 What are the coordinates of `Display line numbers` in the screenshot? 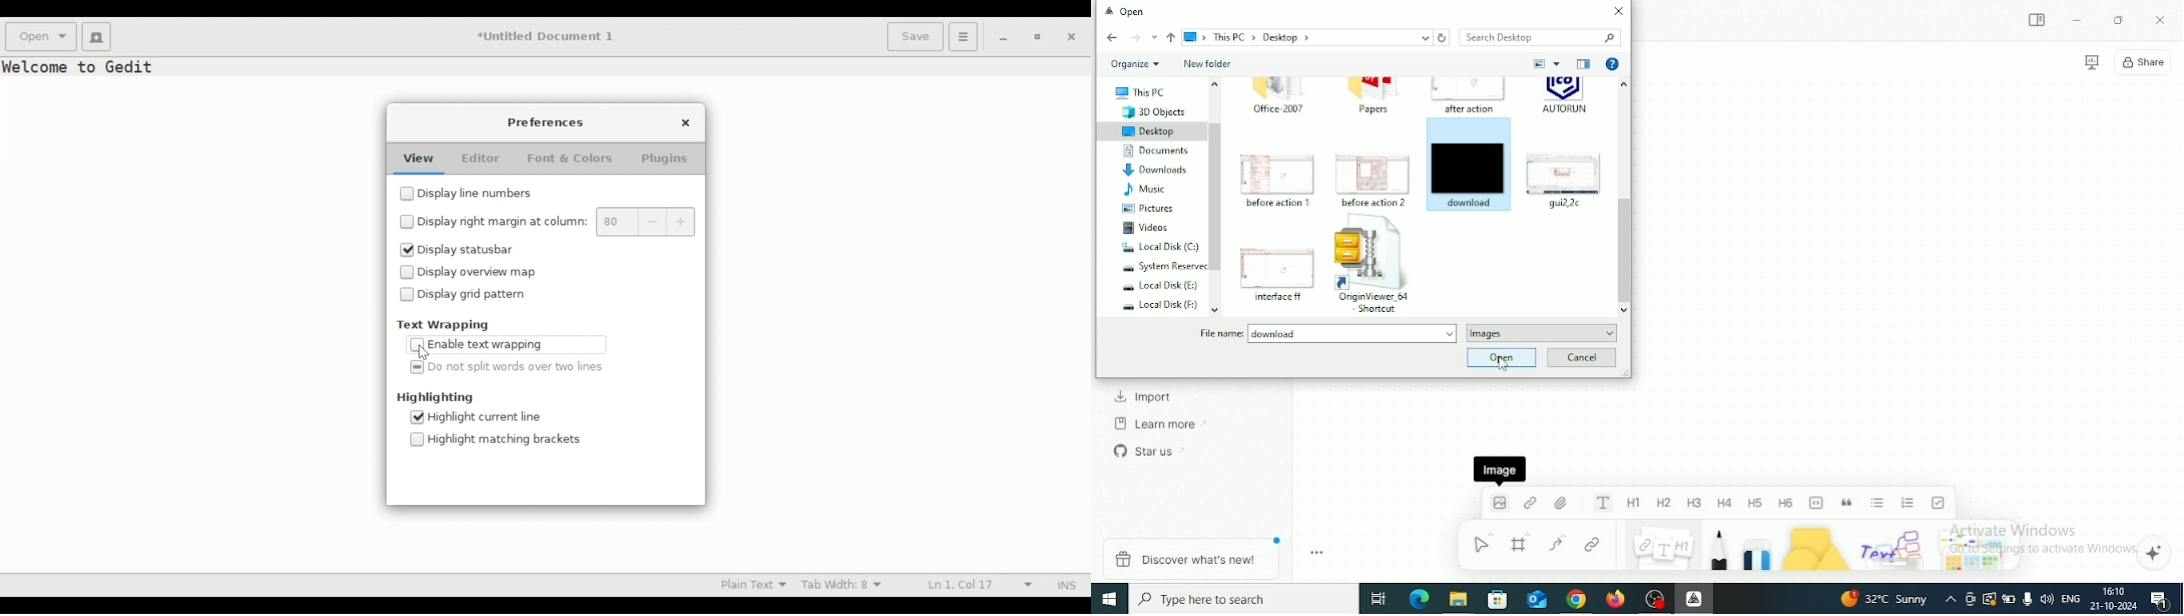 It's located at (478, 193).